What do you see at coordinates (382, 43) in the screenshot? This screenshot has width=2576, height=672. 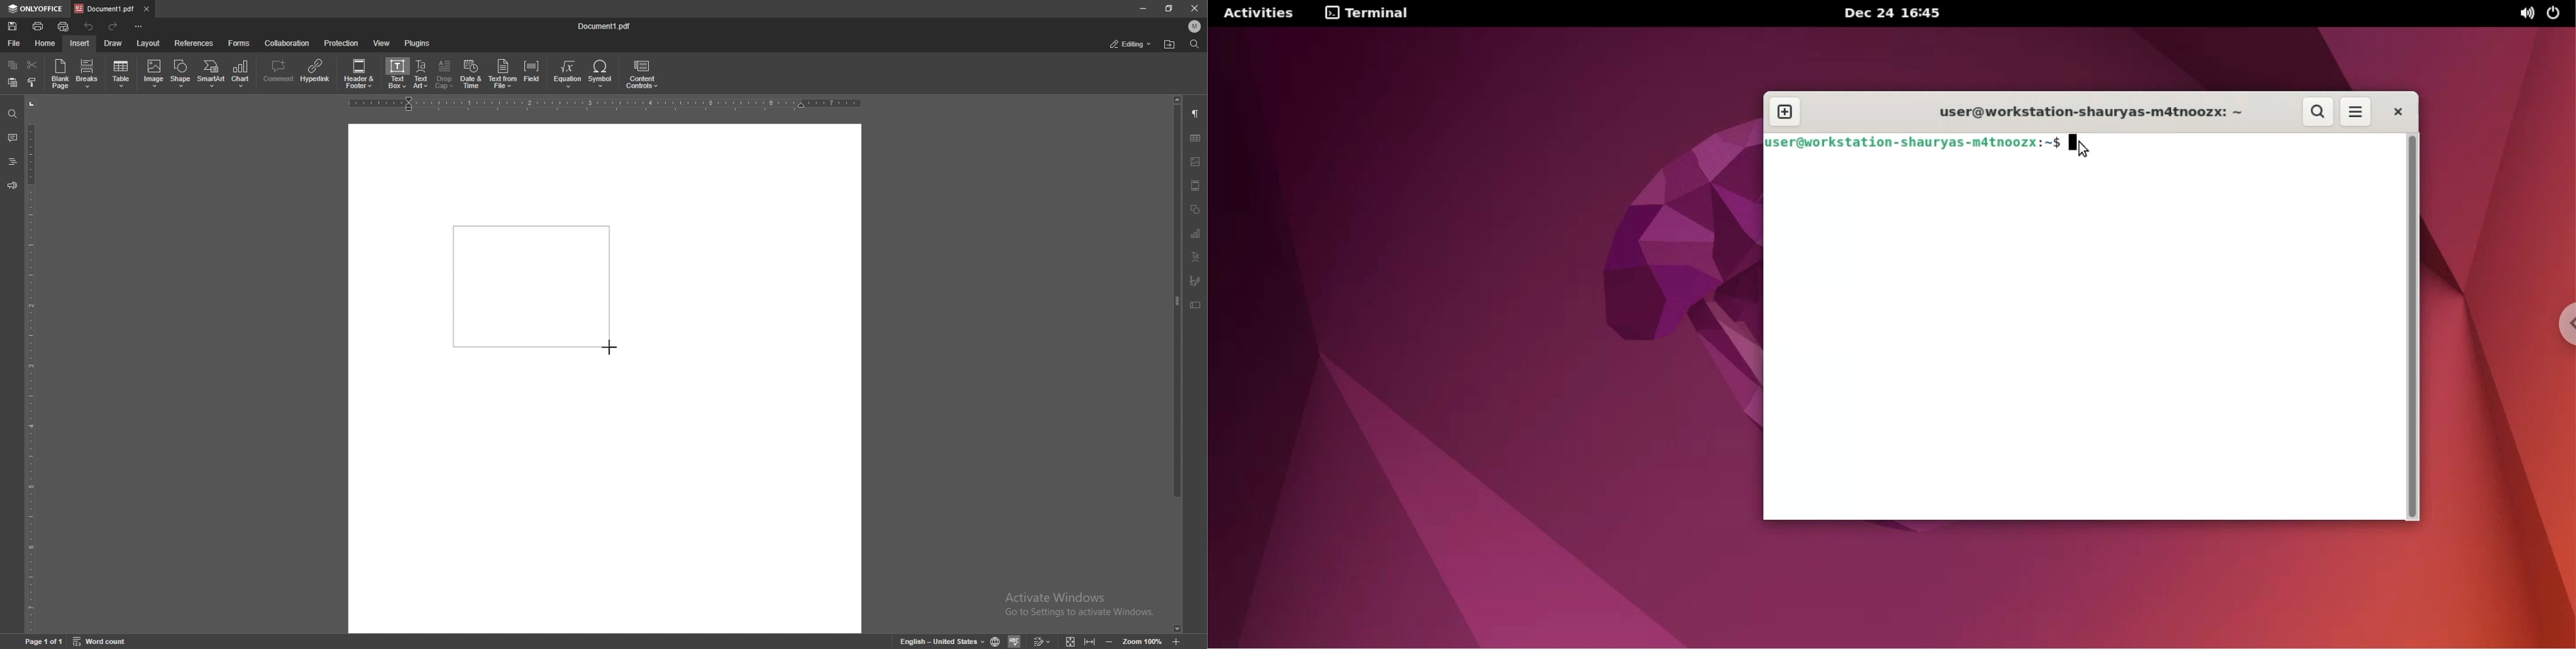 I see `view` at bounding box center [382, 43].